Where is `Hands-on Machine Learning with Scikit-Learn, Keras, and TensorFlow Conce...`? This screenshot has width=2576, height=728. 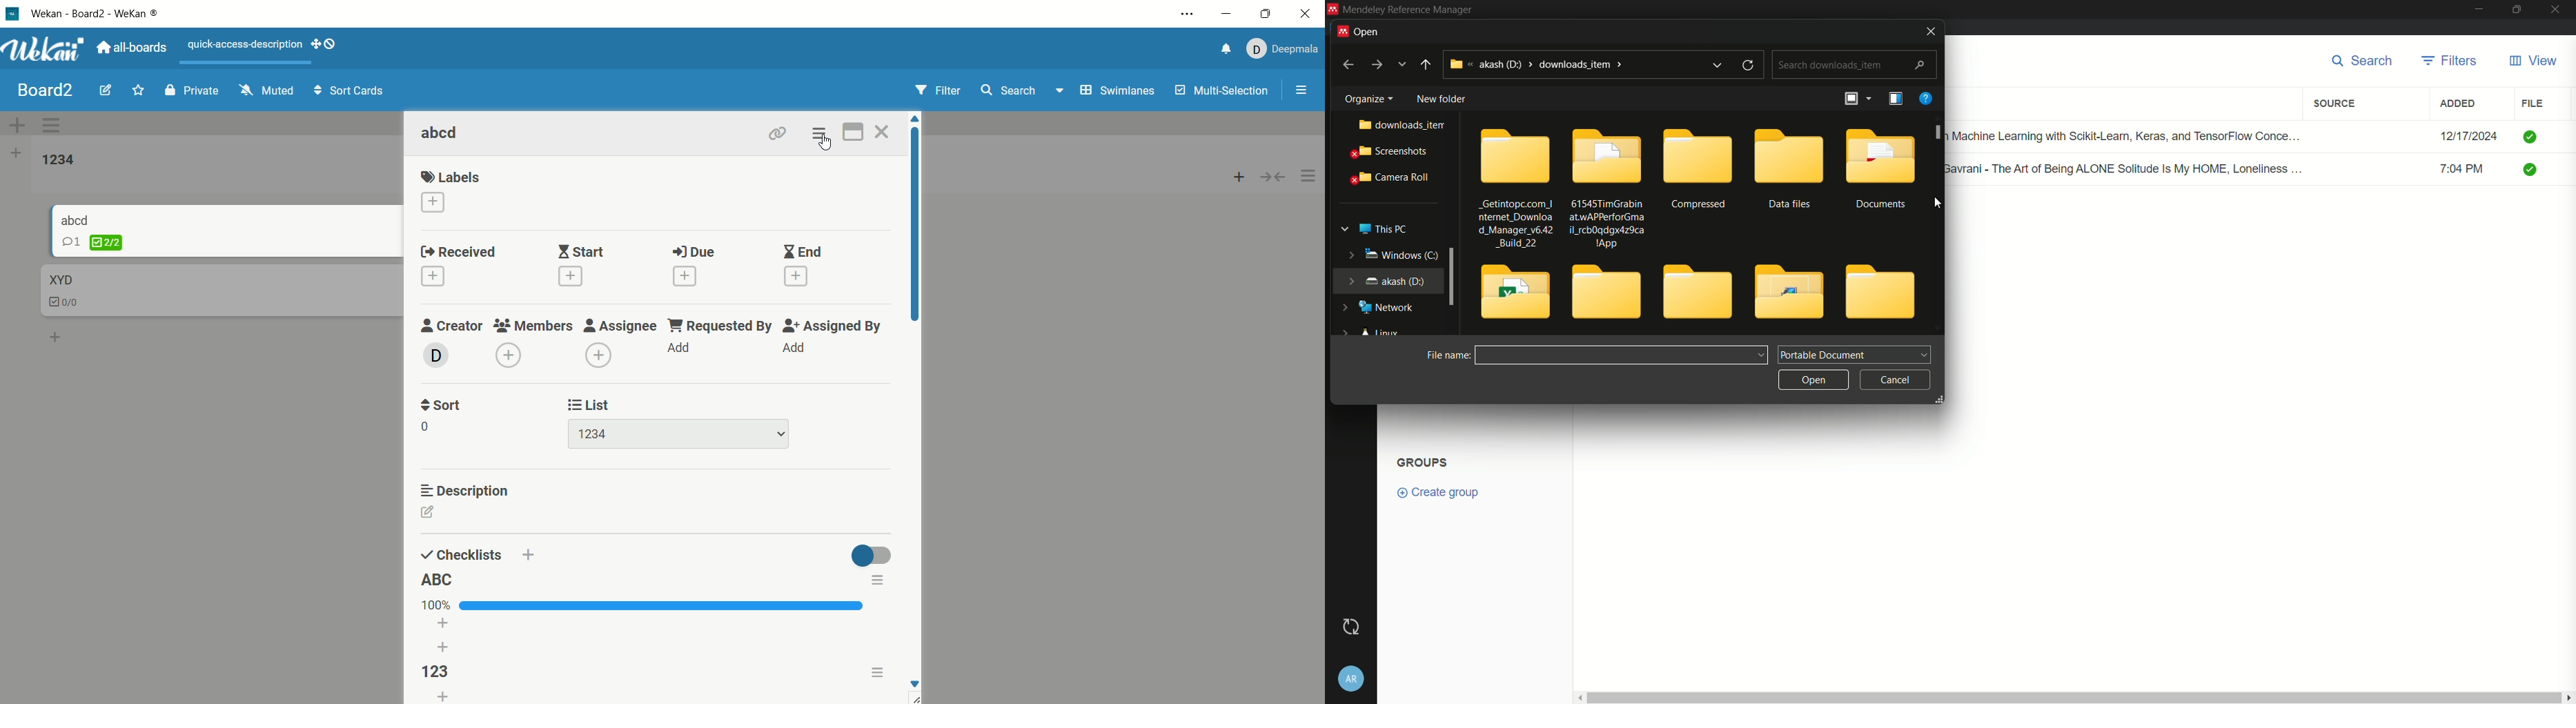
Hands-on Machine Learning with Scikit-Learn, Keras, and TensorFlow Conce... is located at coordinates (2130, 133).